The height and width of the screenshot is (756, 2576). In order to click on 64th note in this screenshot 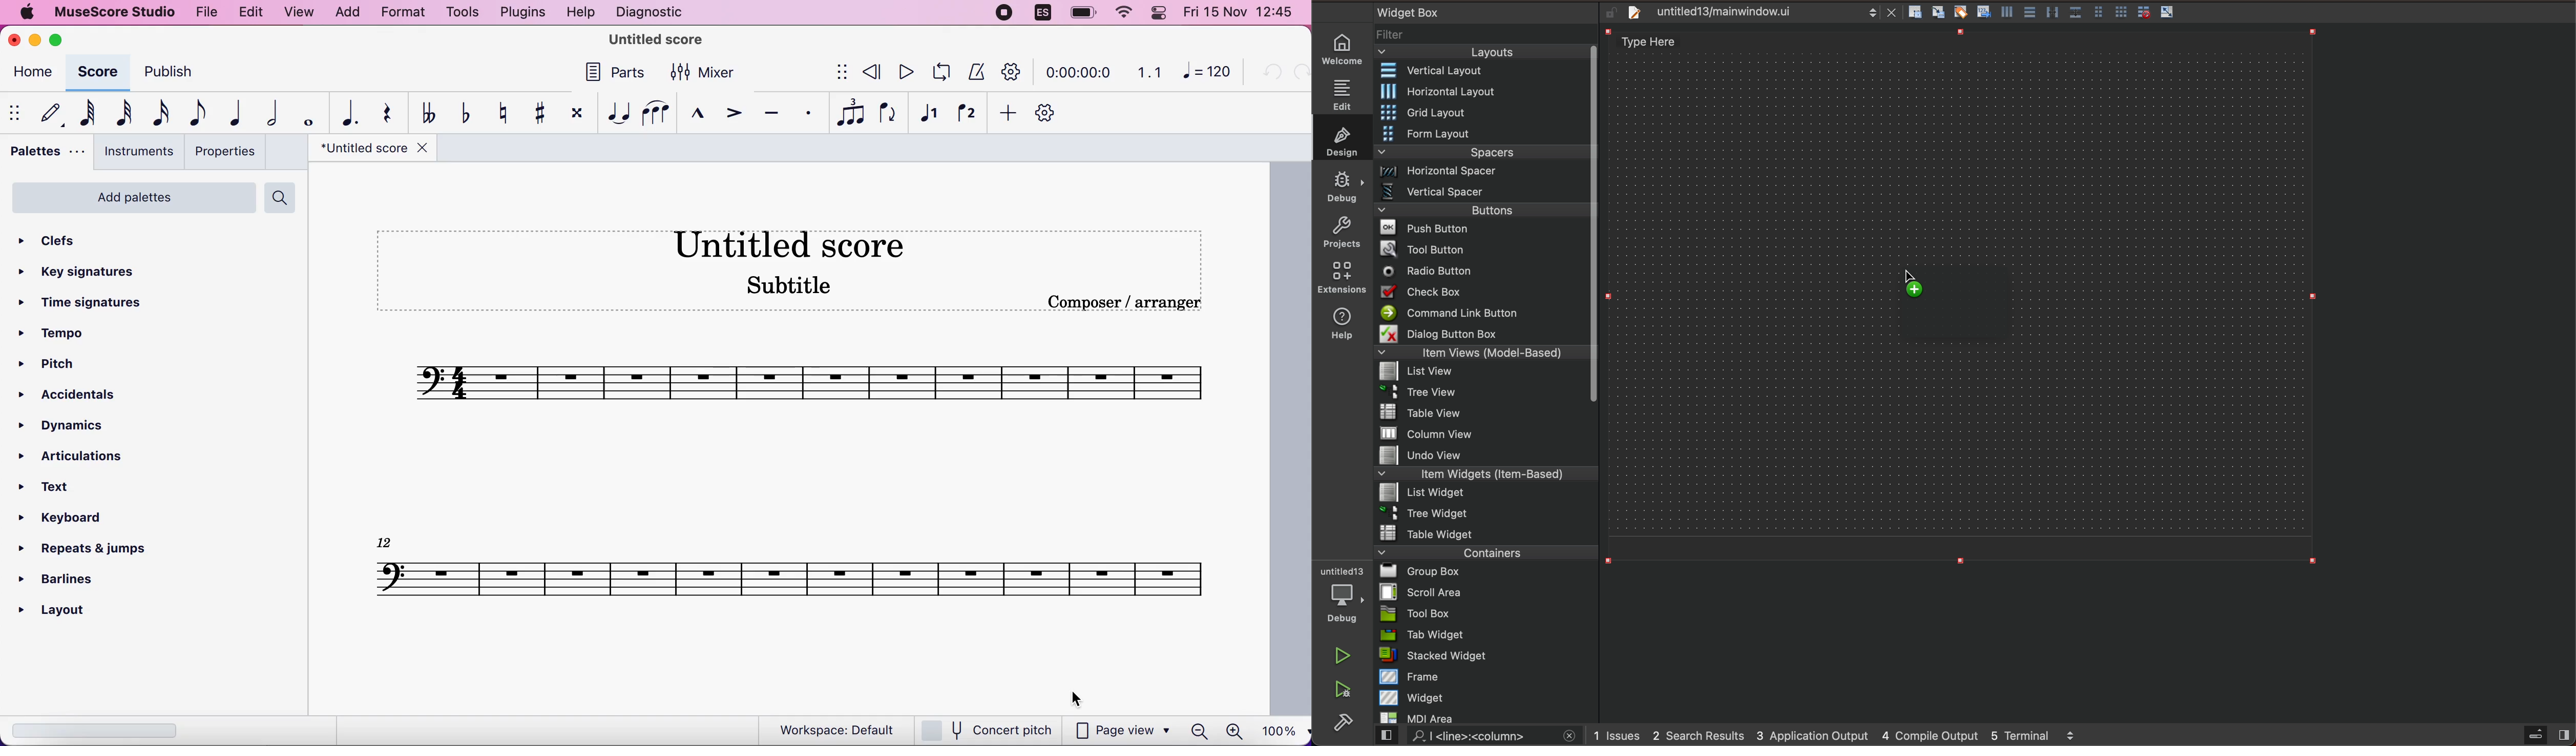, I will do `click(88, 111)`.